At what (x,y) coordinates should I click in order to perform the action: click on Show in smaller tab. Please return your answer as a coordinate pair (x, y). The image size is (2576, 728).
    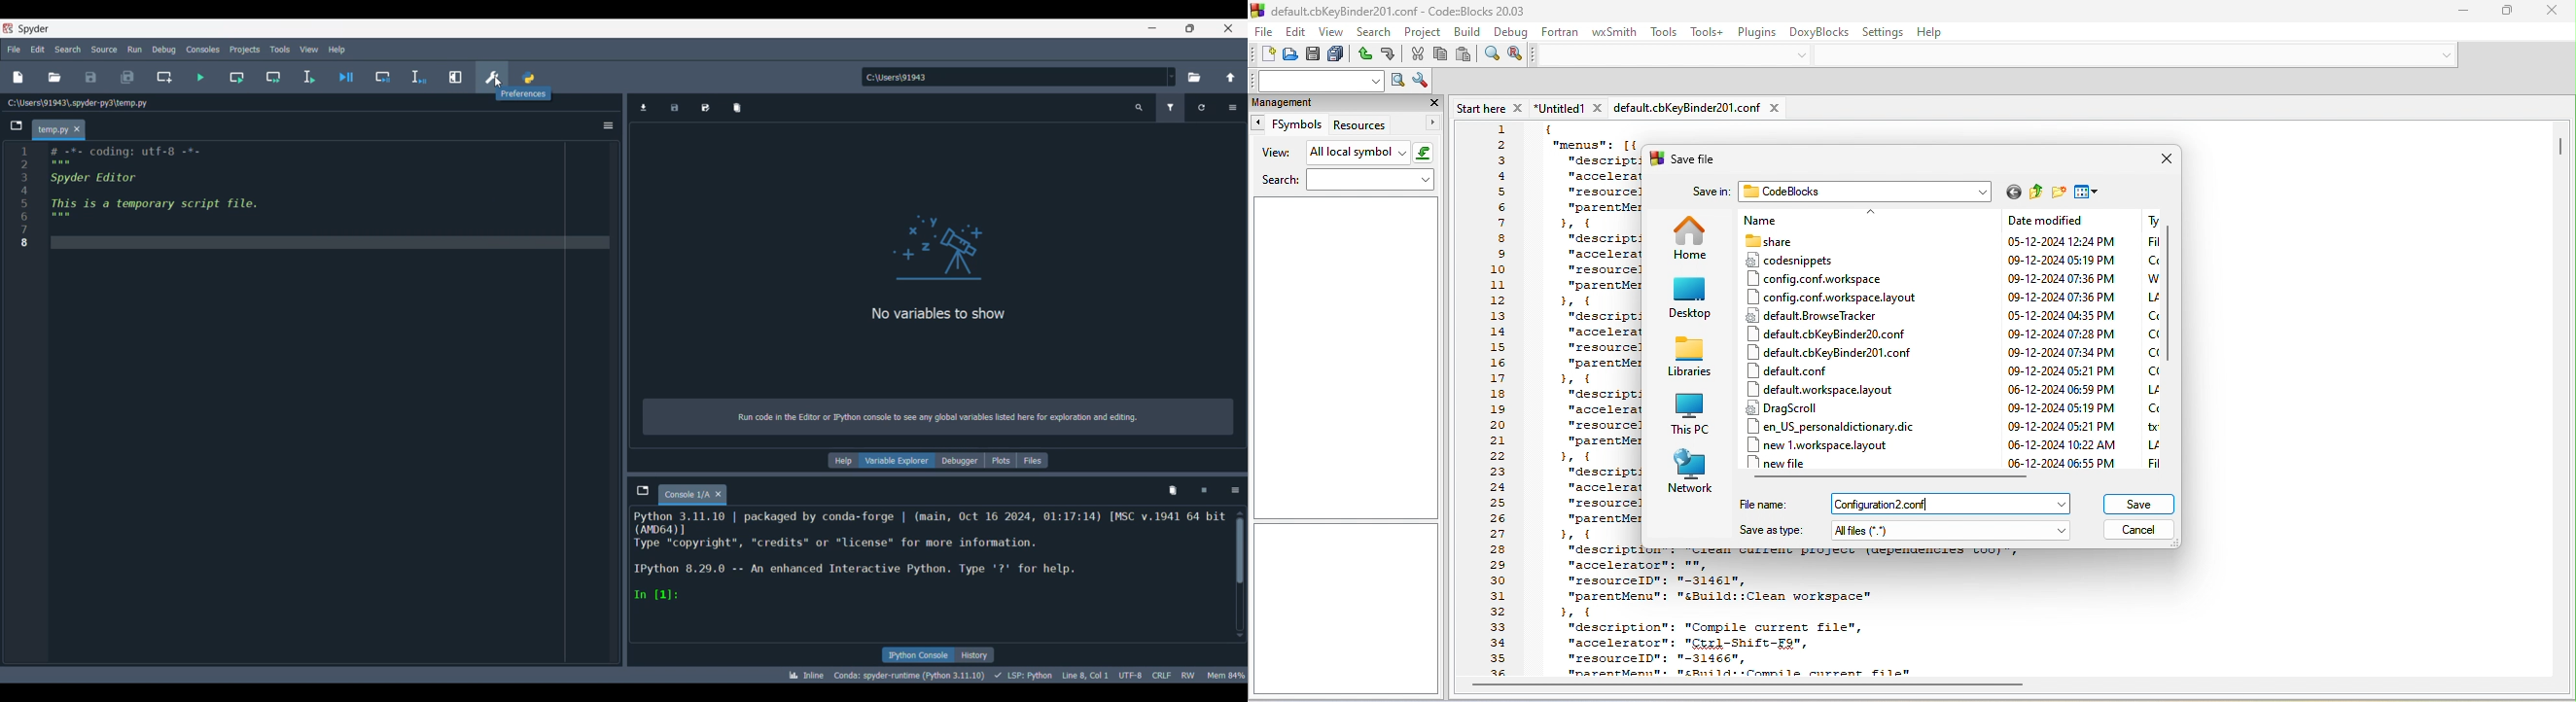
    Looking at the image, I should click on (1190, 29).